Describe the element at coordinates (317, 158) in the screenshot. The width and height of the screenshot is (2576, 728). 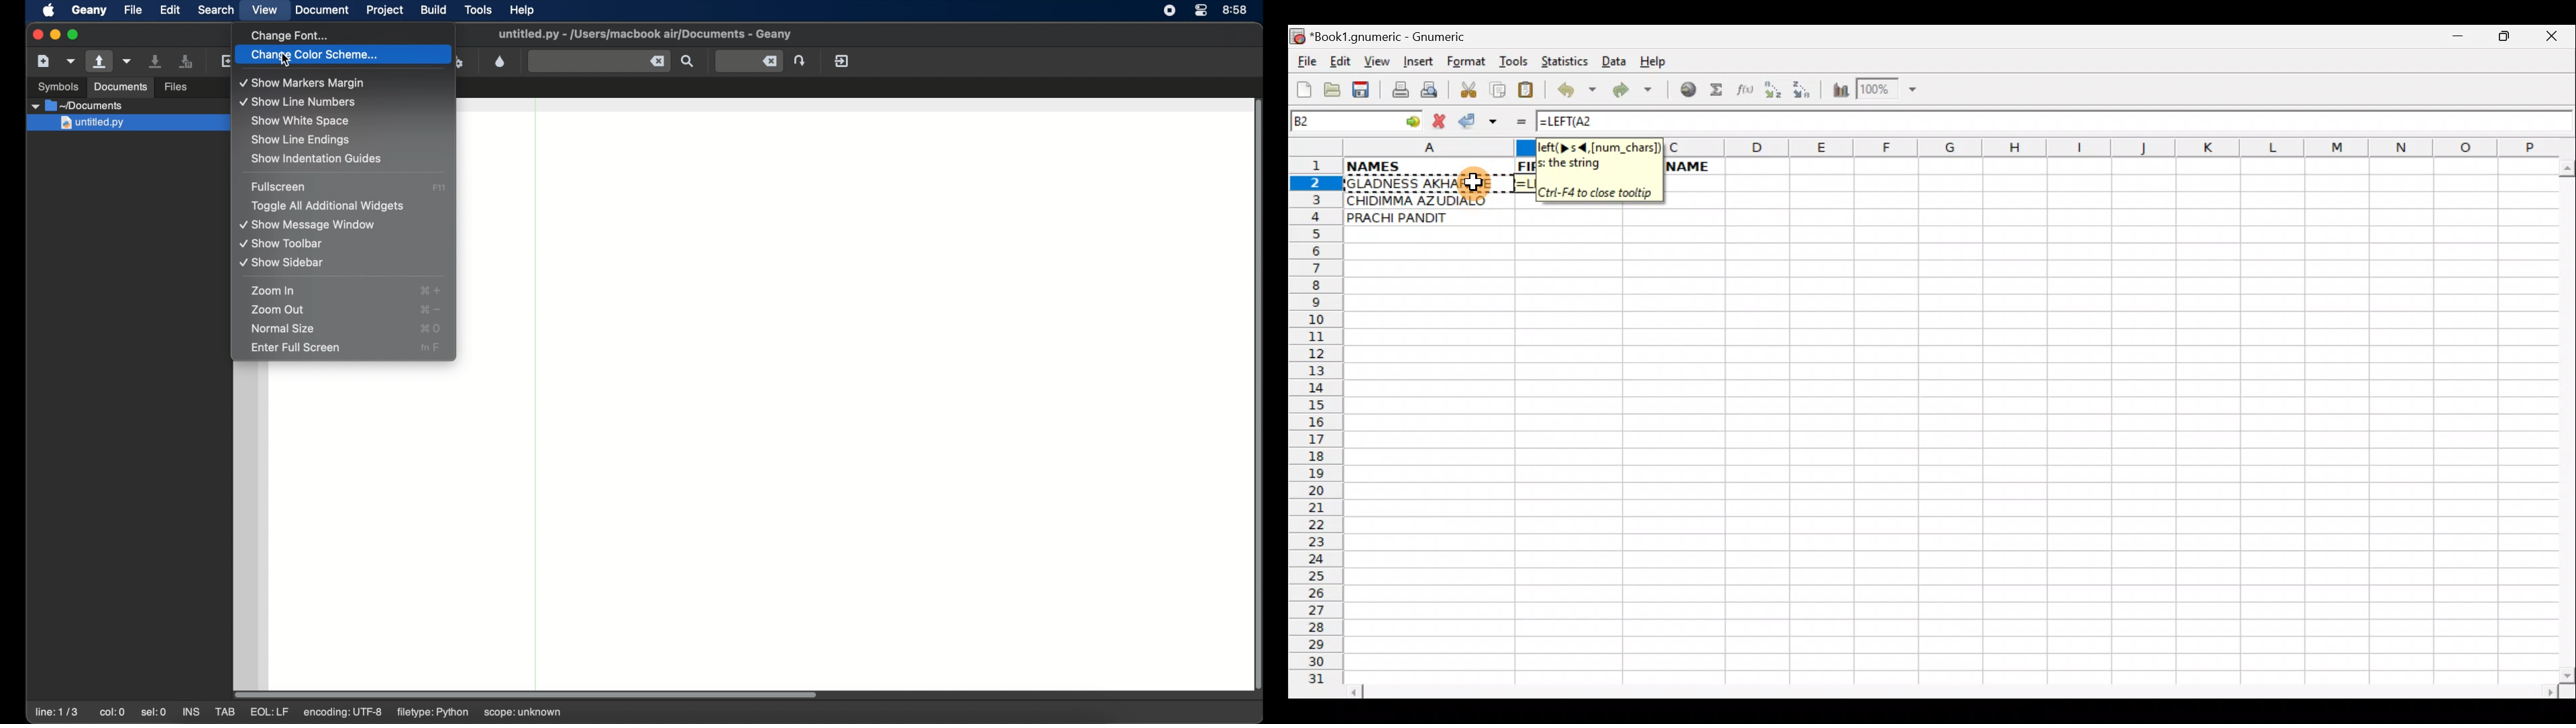
I see `show indentation guides` at that location.